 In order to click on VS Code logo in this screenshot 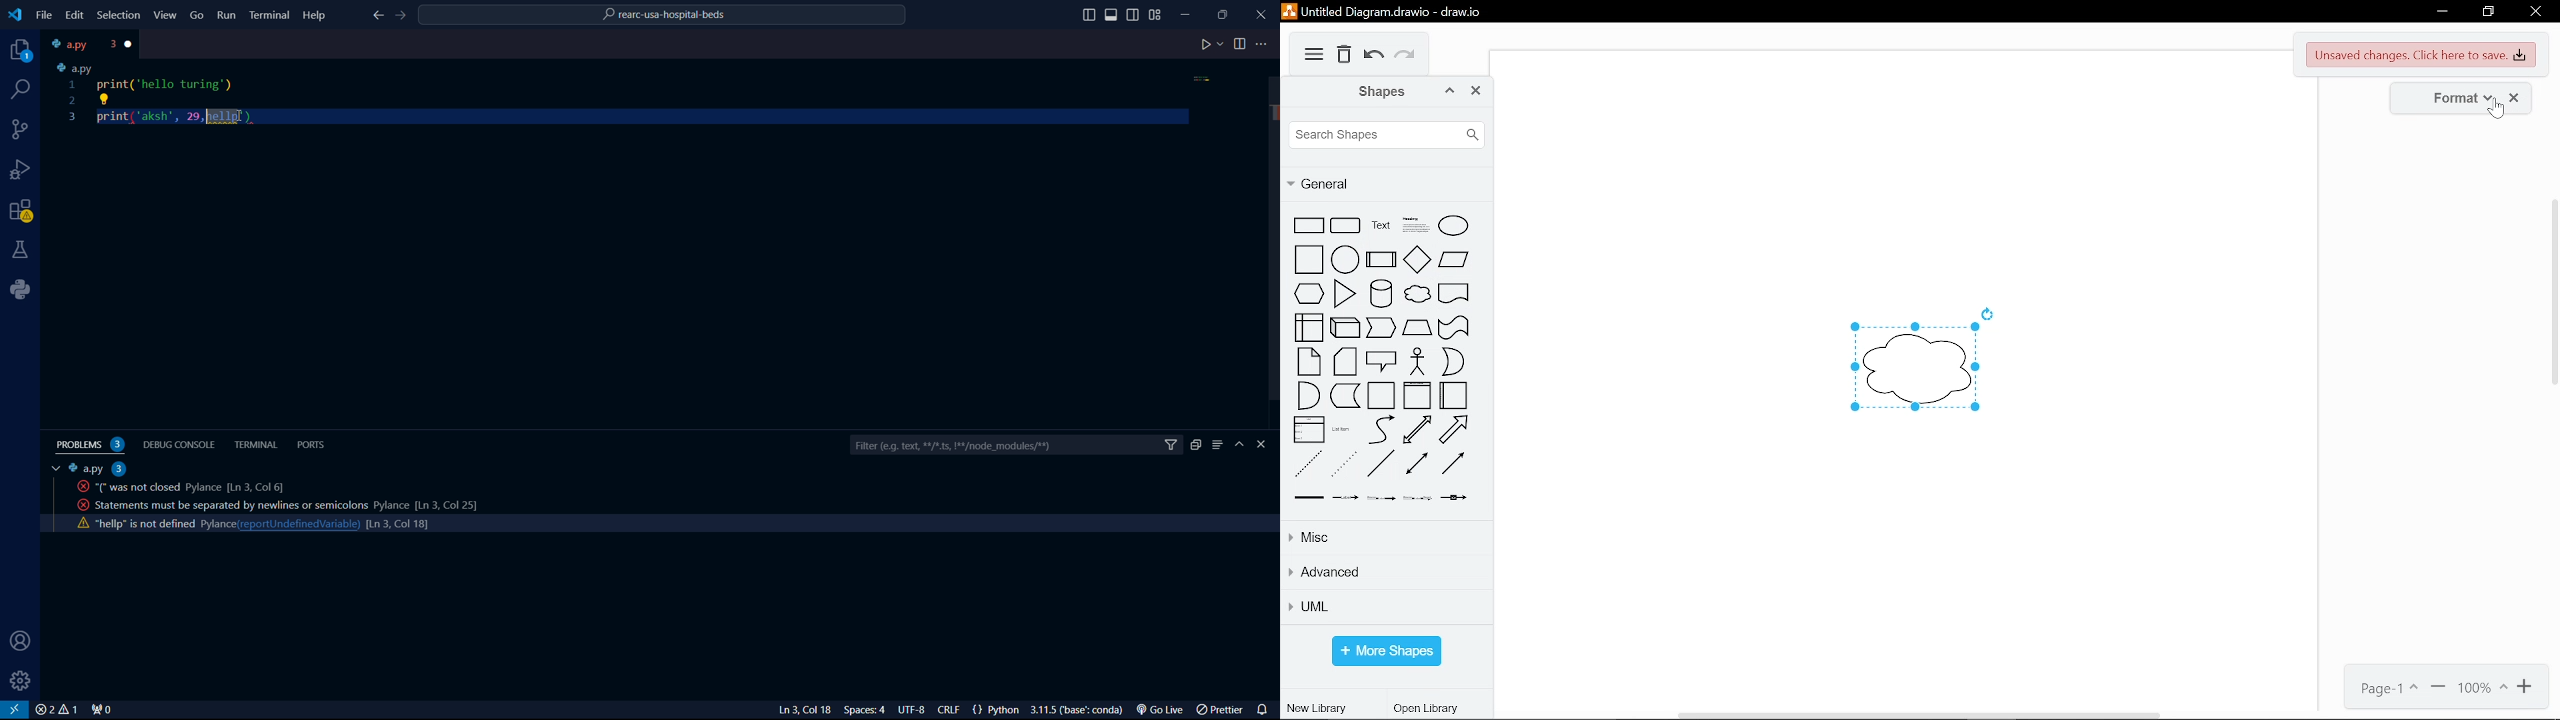, I will do `click(13, 13)`.